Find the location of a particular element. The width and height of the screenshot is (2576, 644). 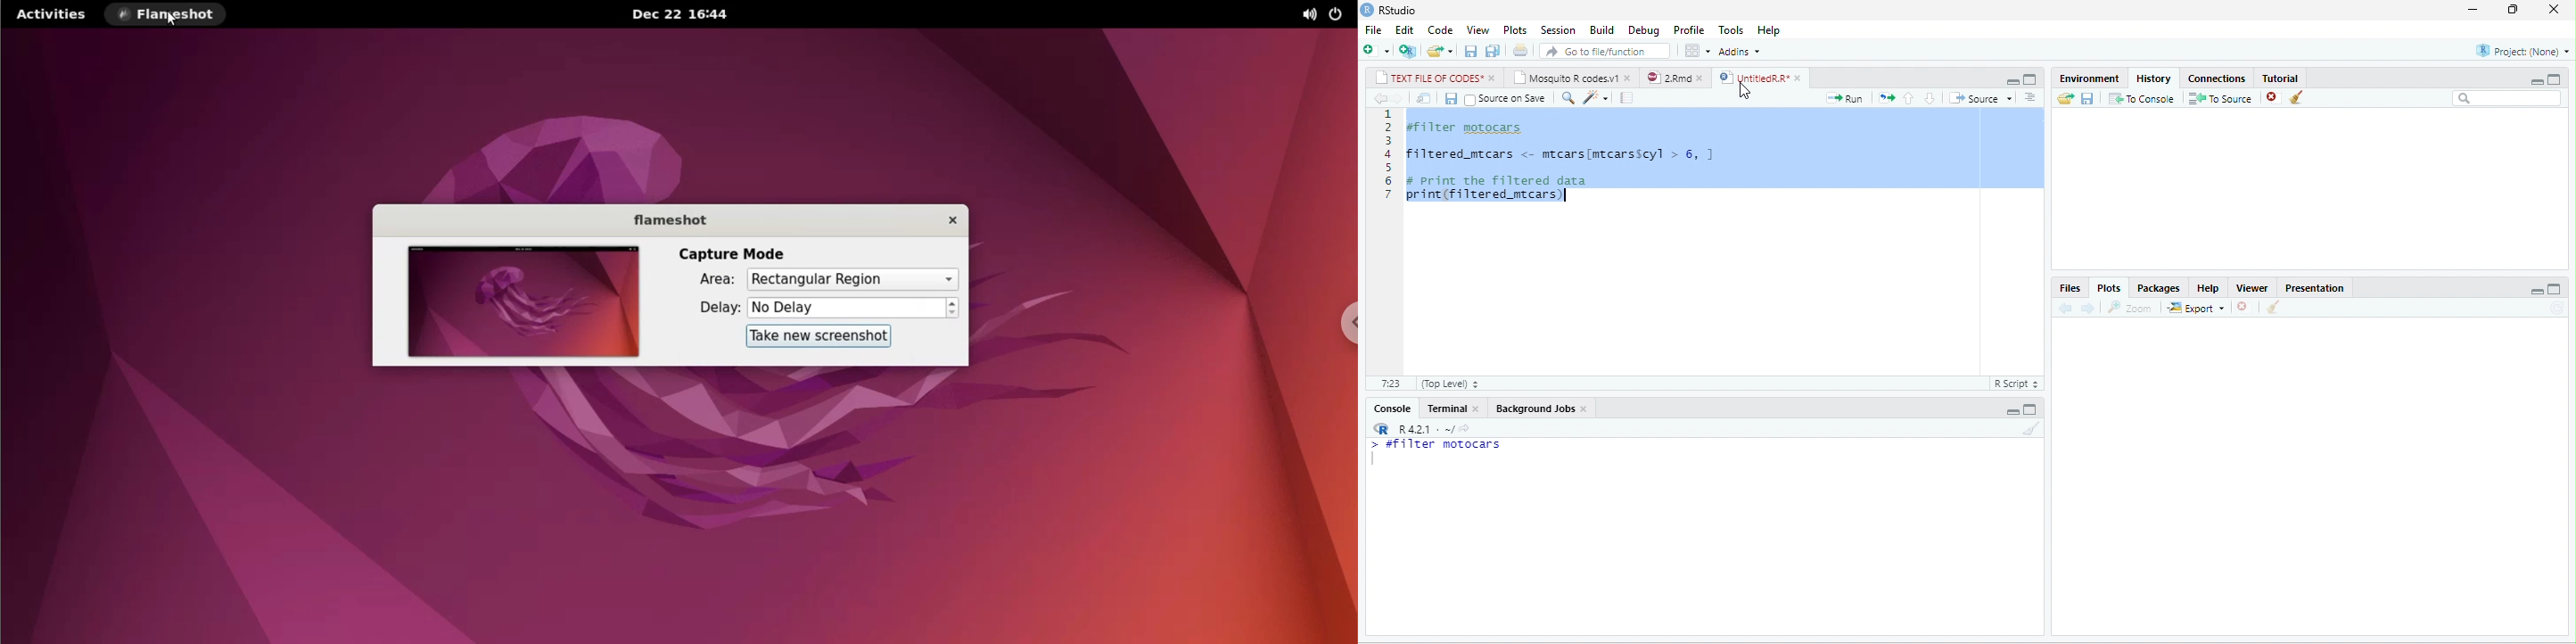

Build is located at coordinates (1601, 29).